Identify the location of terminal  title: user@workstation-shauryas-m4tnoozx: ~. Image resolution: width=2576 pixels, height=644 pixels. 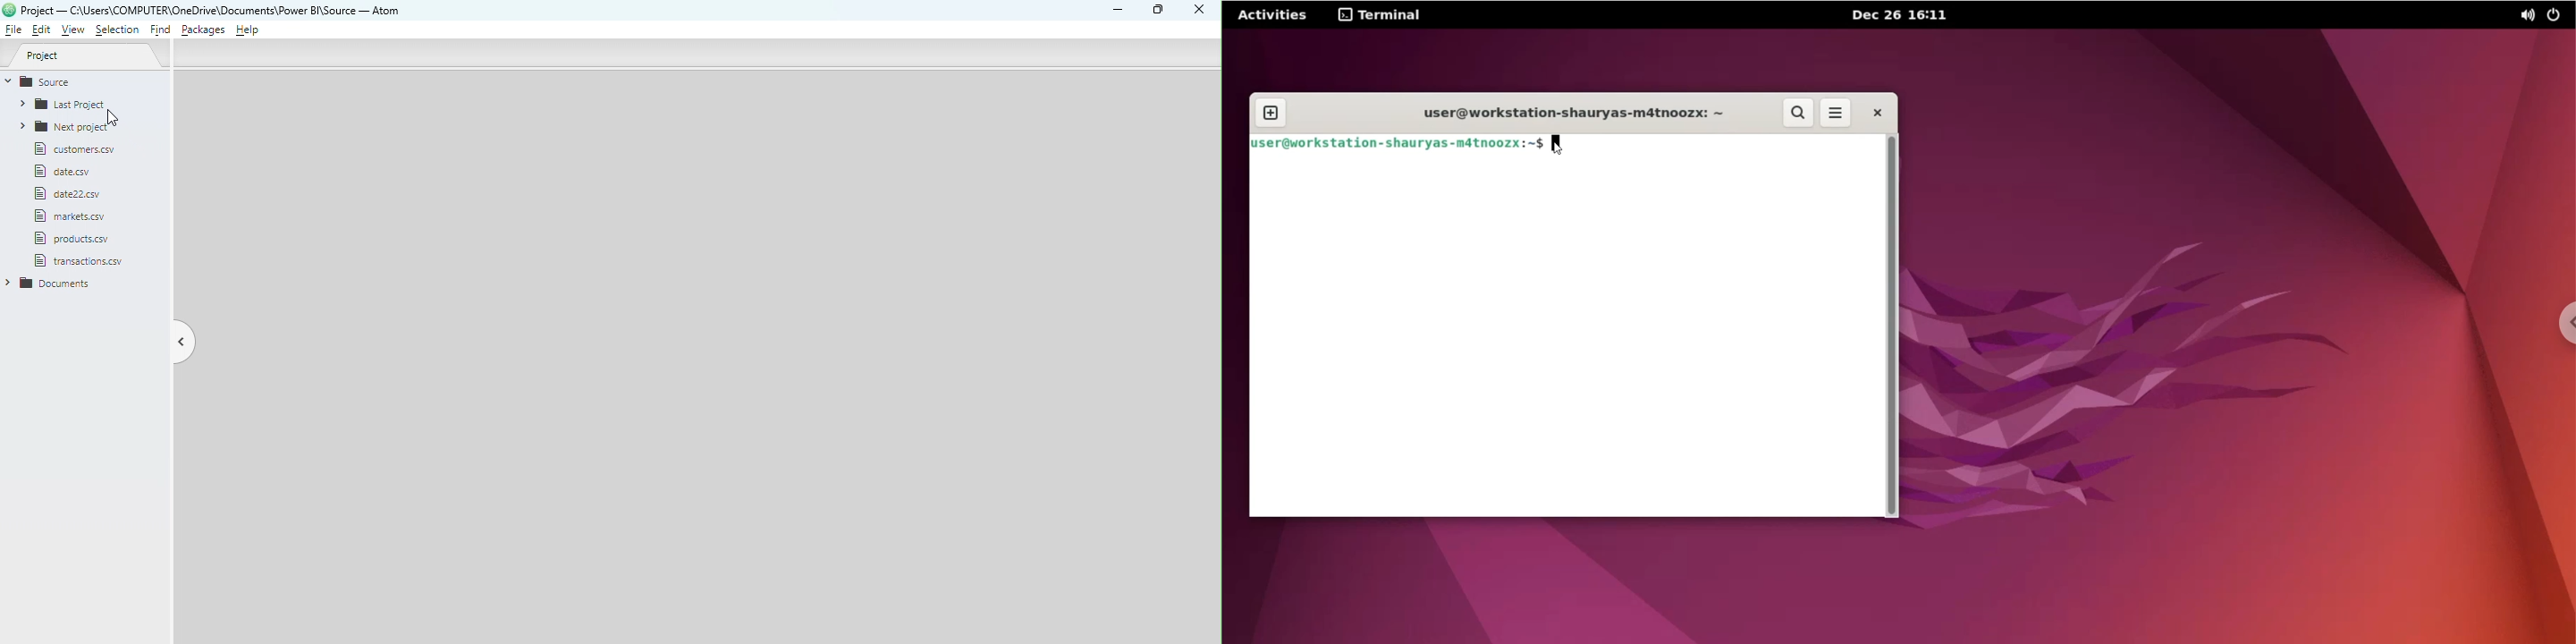
(1559, 112).